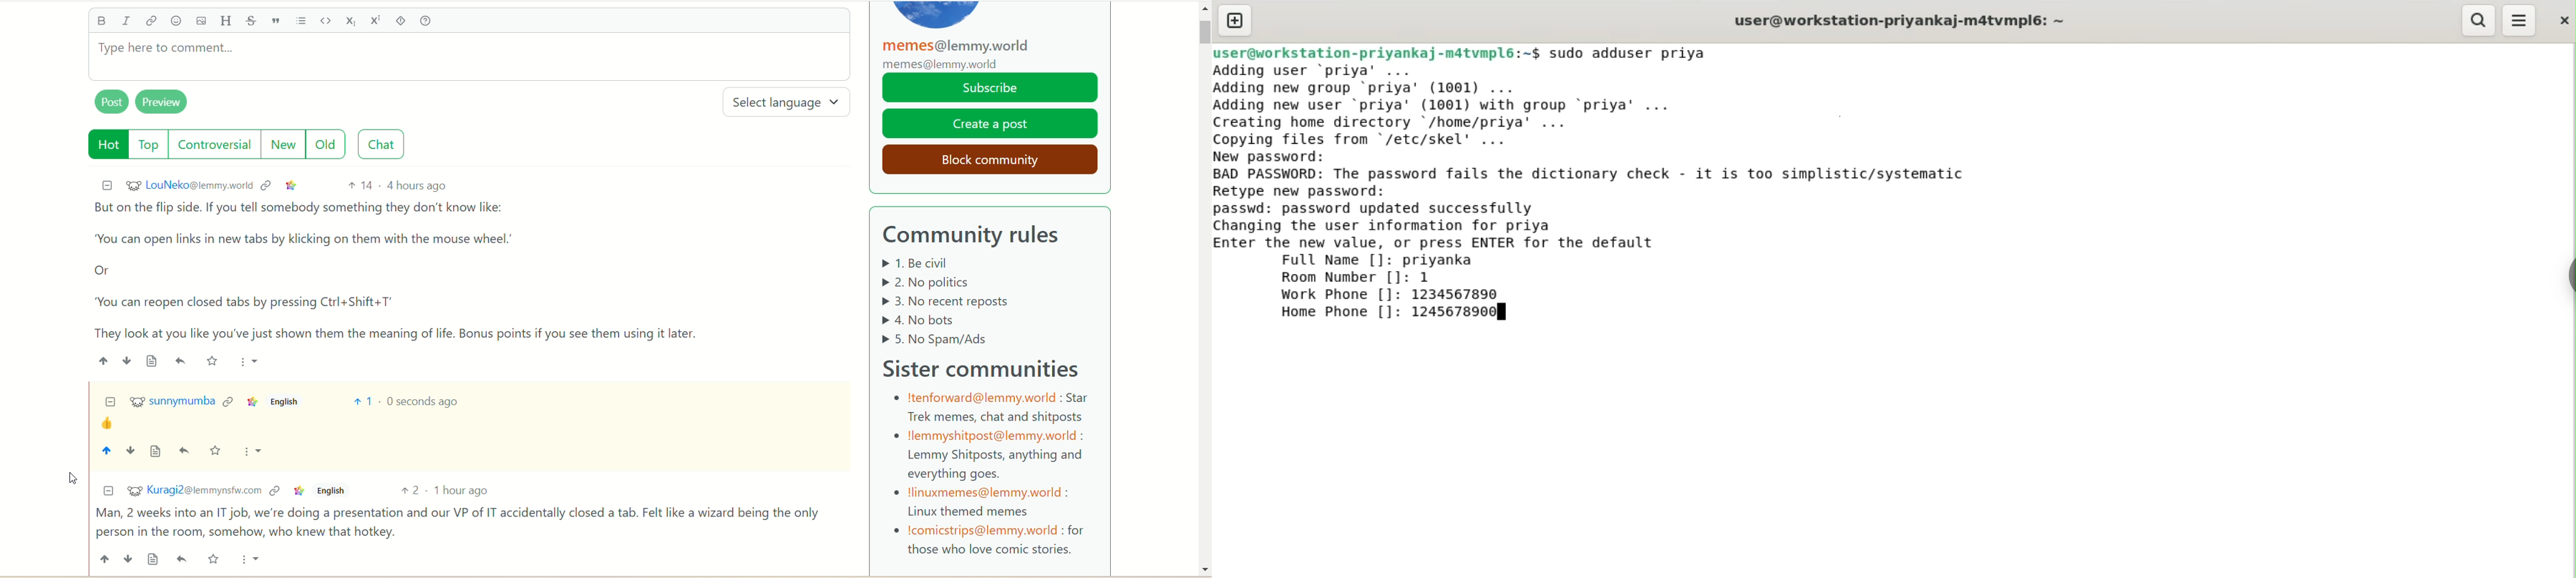 This screenshot has height=588, width=2576. Describe the element at coordinates (981, 236) in the screenshot. I see `community rules` at that location.